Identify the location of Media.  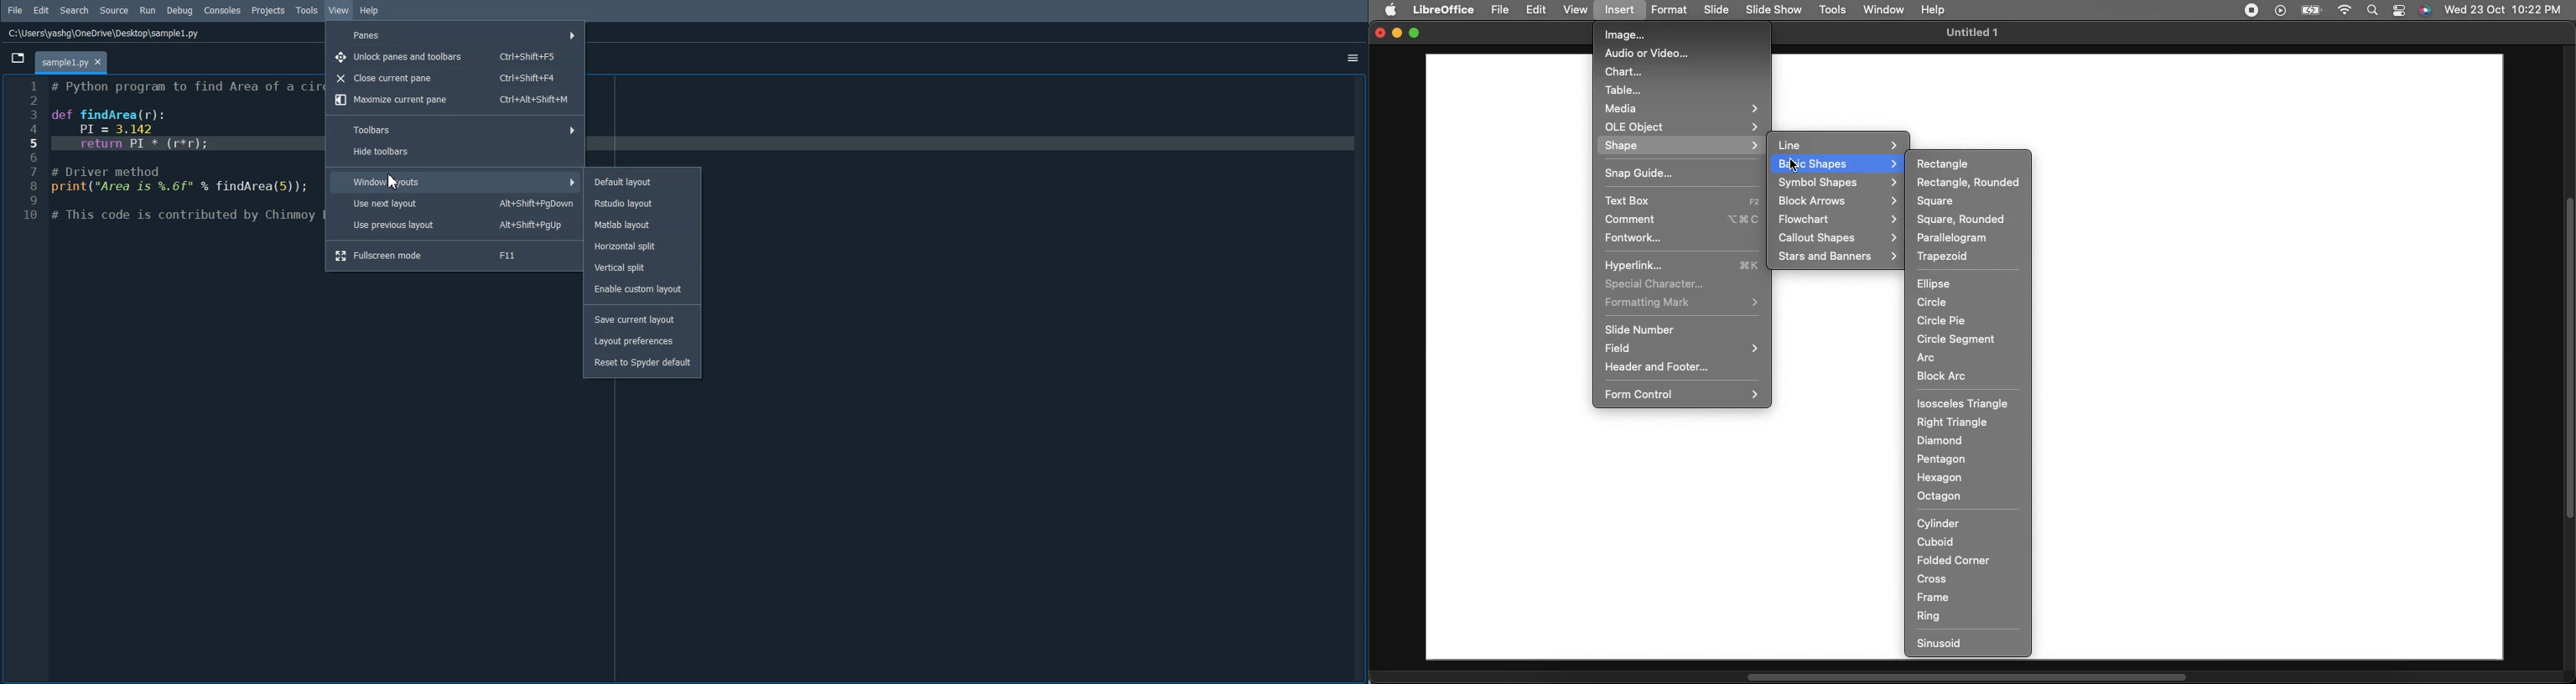
(1680, 107).